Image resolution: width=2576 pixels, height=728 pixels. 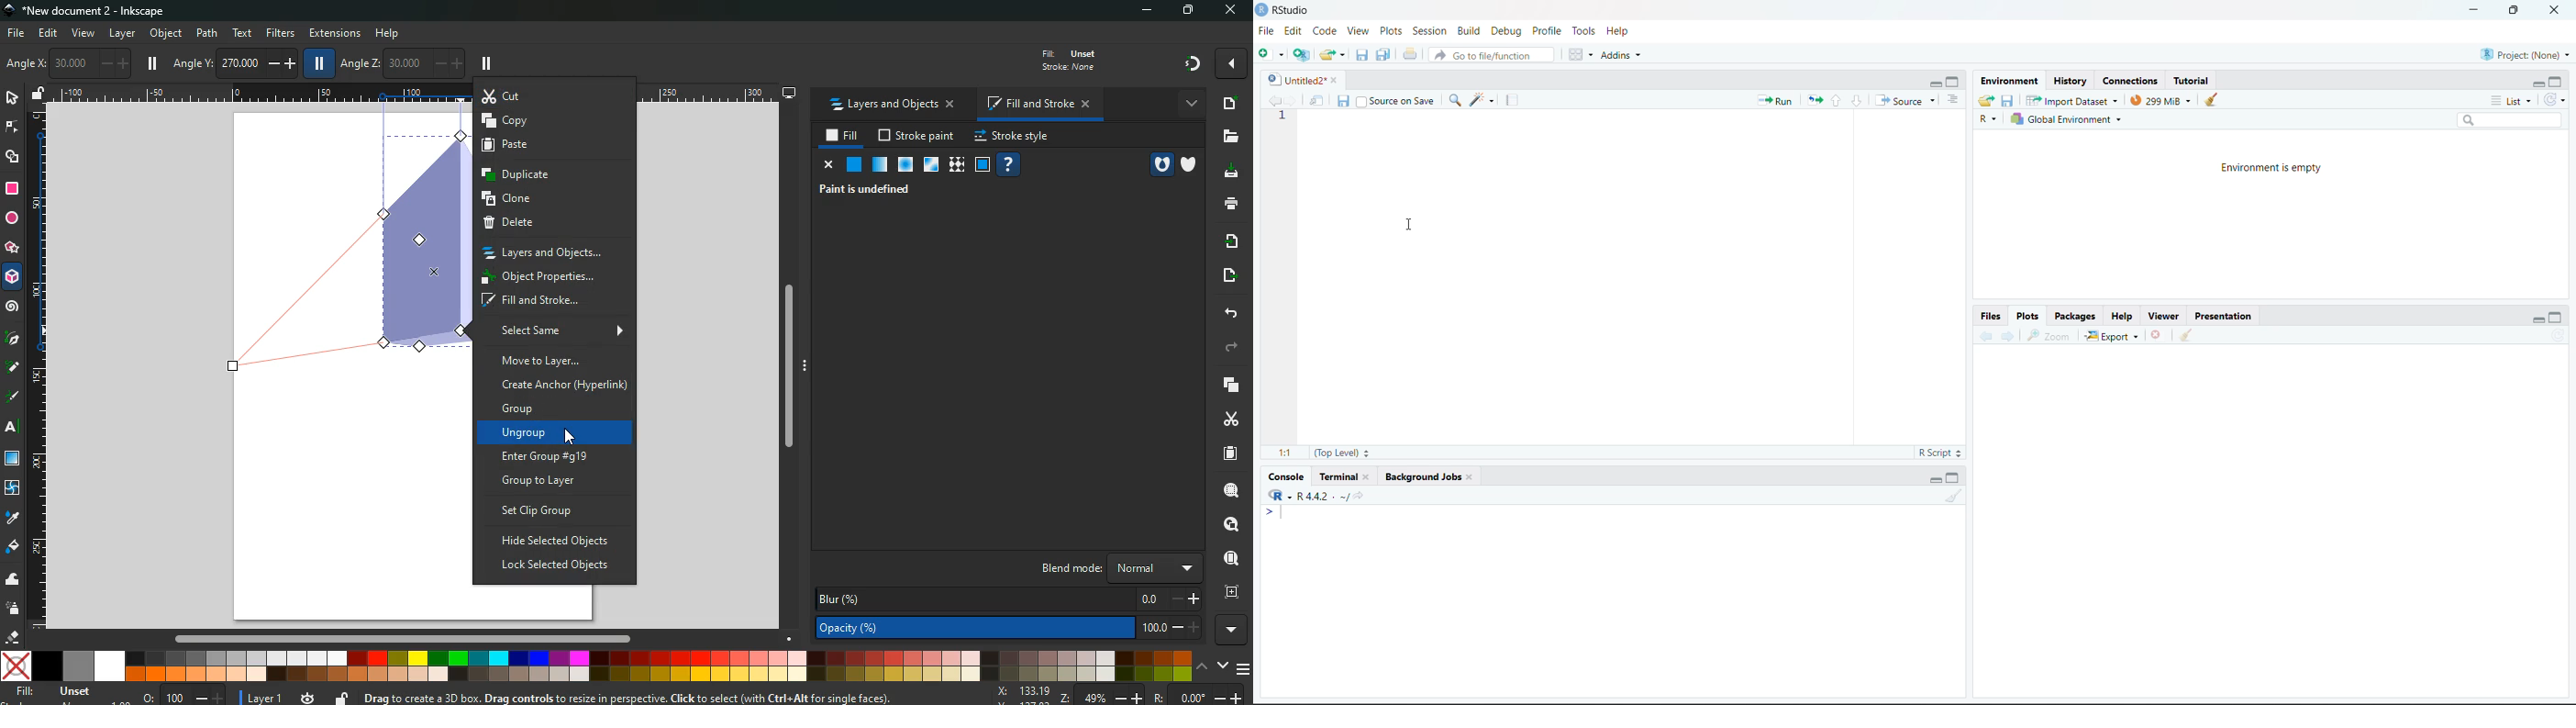 I want to click on cursor, so click(x=1410, y=223).